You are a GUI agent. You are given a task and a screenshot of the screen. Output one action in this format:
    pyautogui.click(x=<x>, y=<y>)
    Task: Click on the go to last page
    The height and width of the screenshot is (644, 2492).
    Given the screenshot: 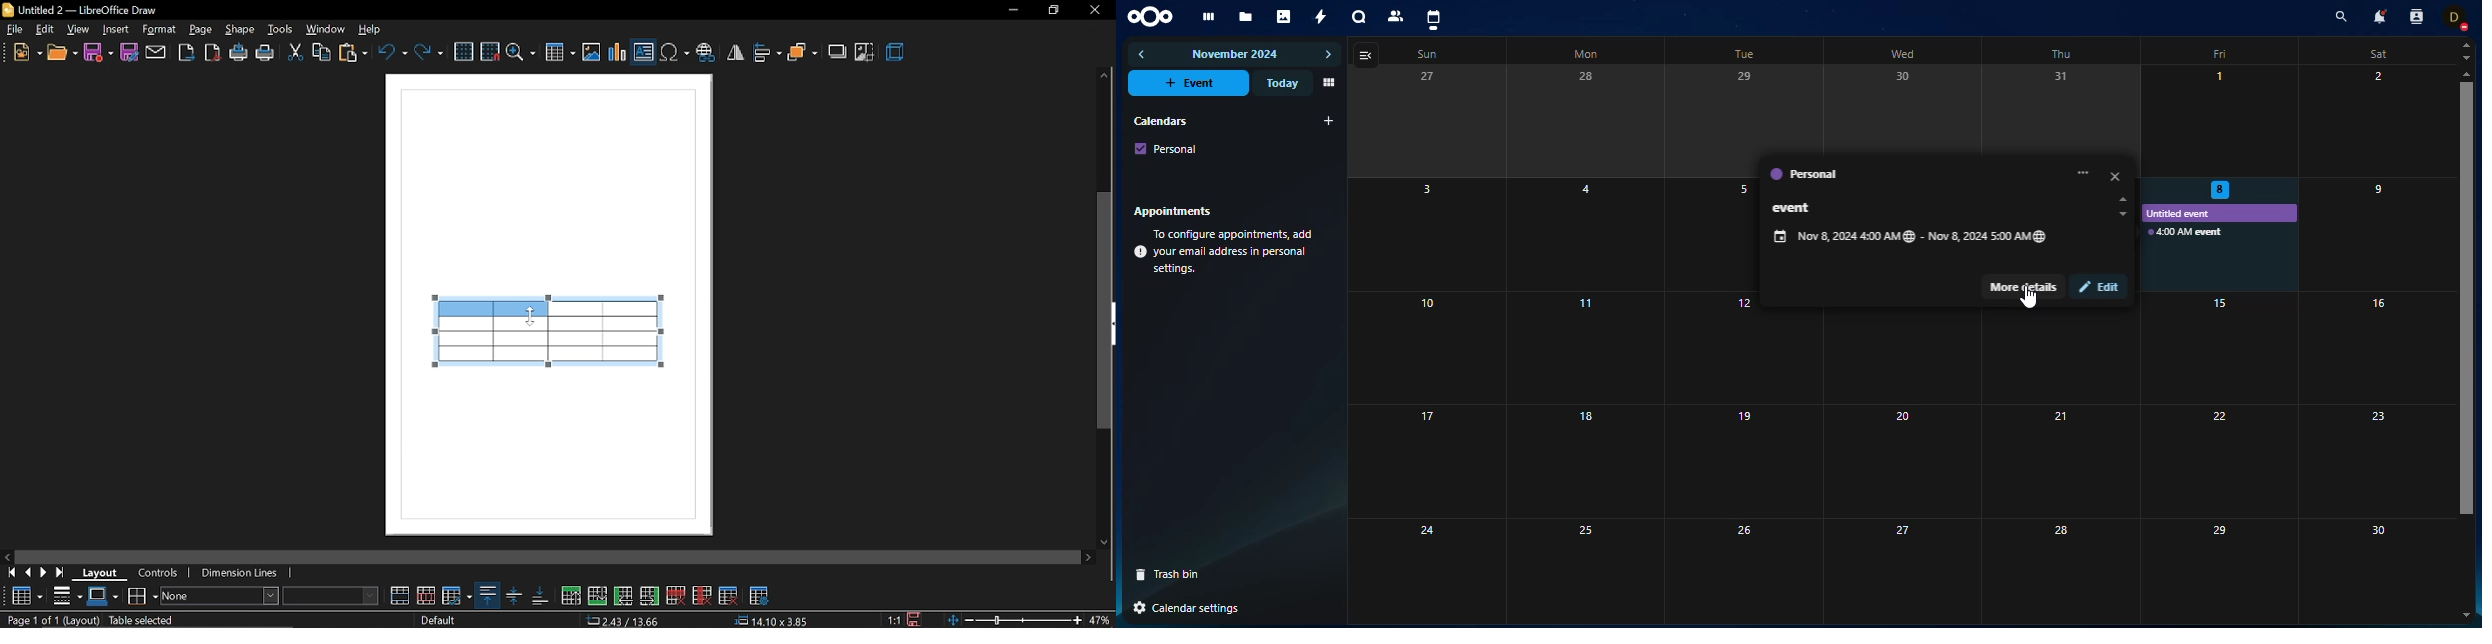 What is the action you would take?
    pyautogui.click(x=63, y=573)
    